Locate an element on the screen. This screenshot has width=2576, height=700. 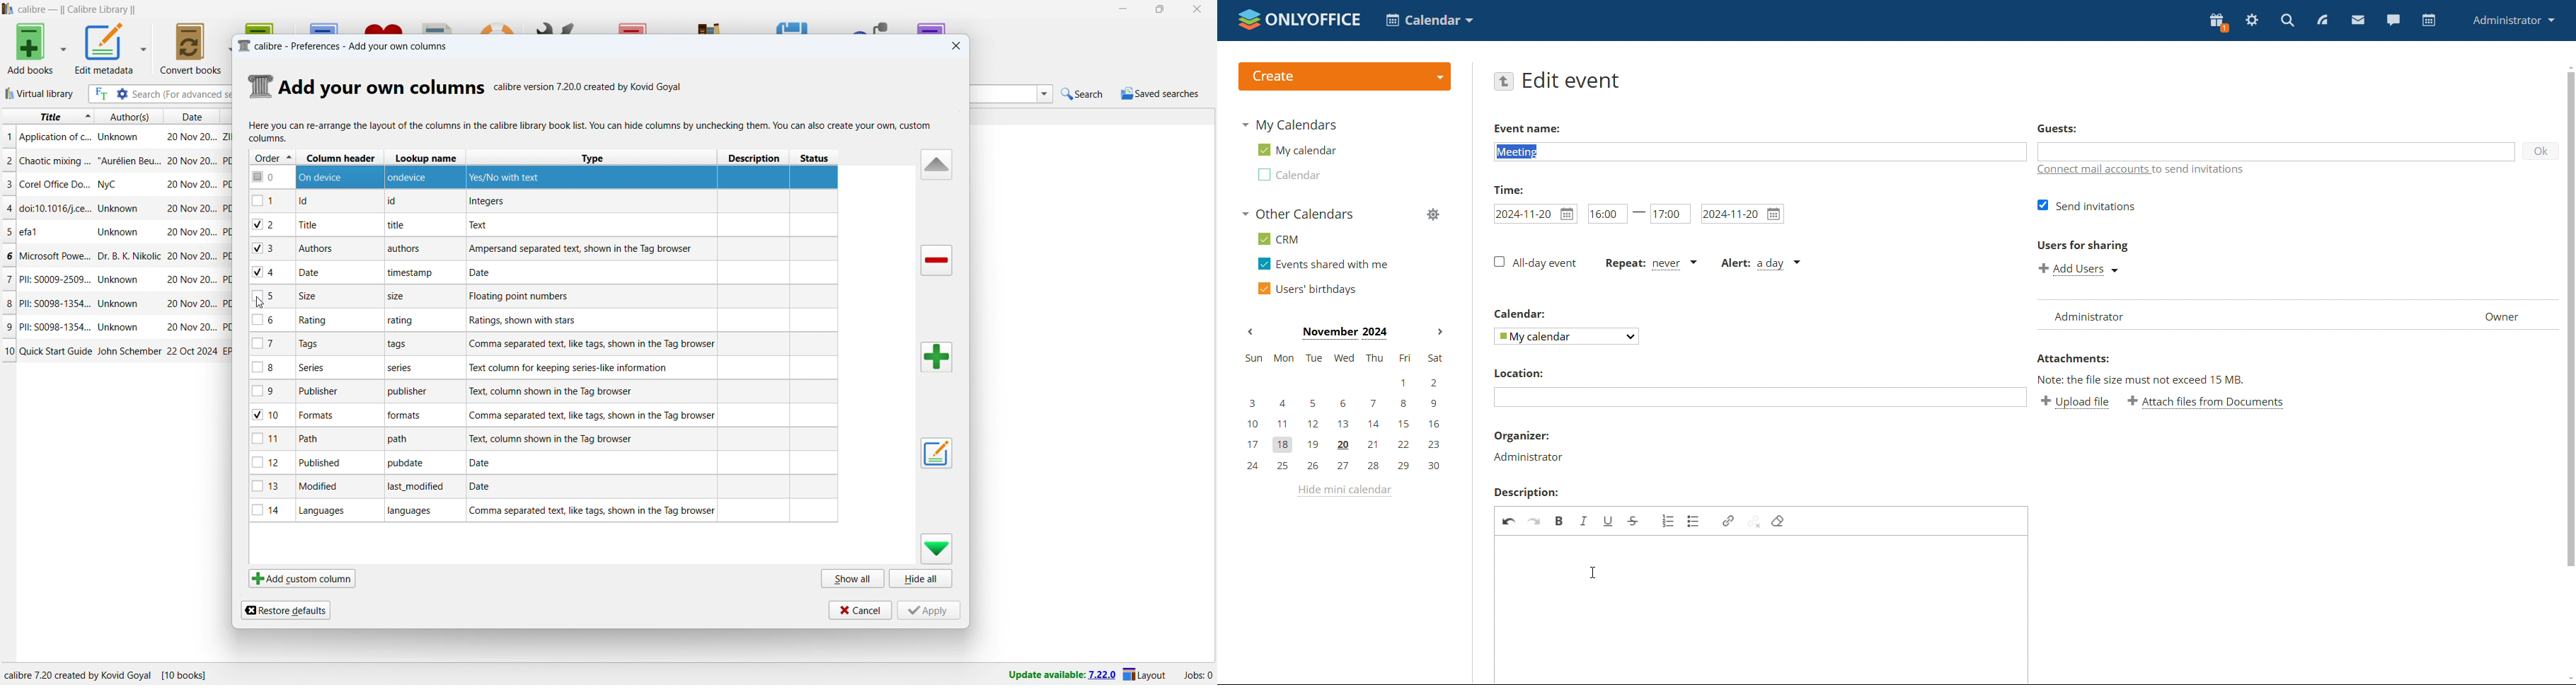
end date is located at coordinates (1742, 213).